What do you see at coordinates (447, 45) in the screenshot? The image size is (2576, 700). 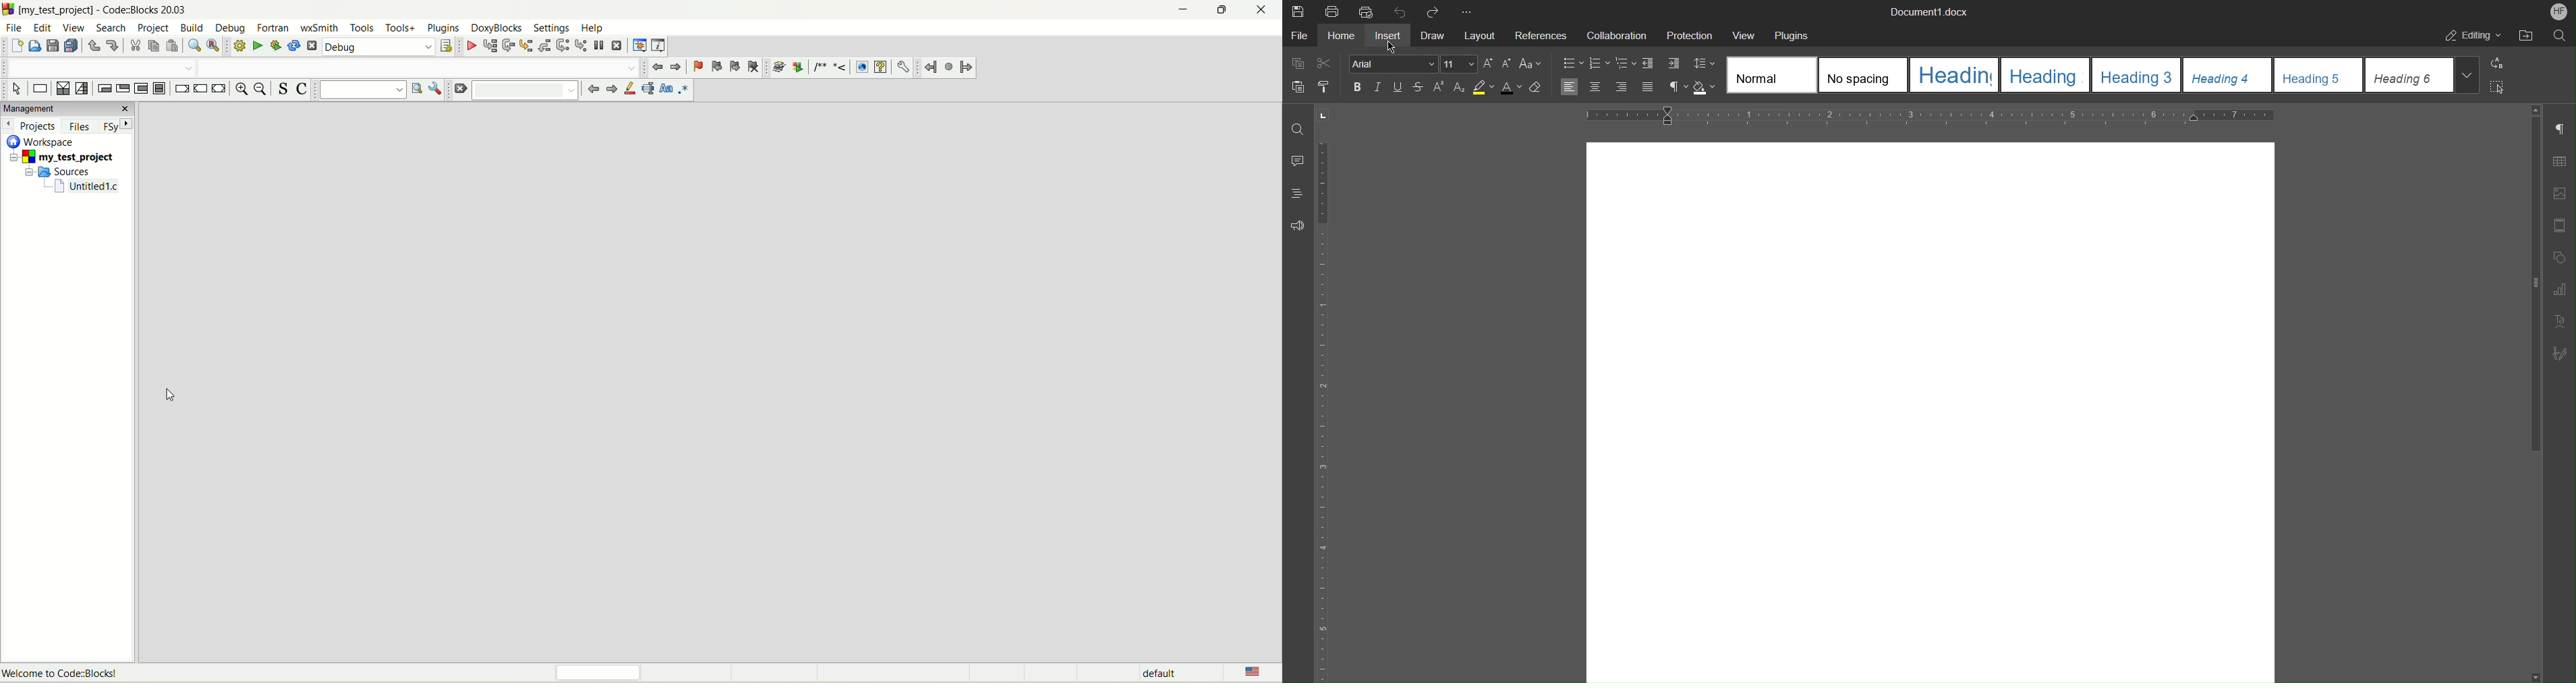 I see `select target dialog` at bounding box center [447, 45].